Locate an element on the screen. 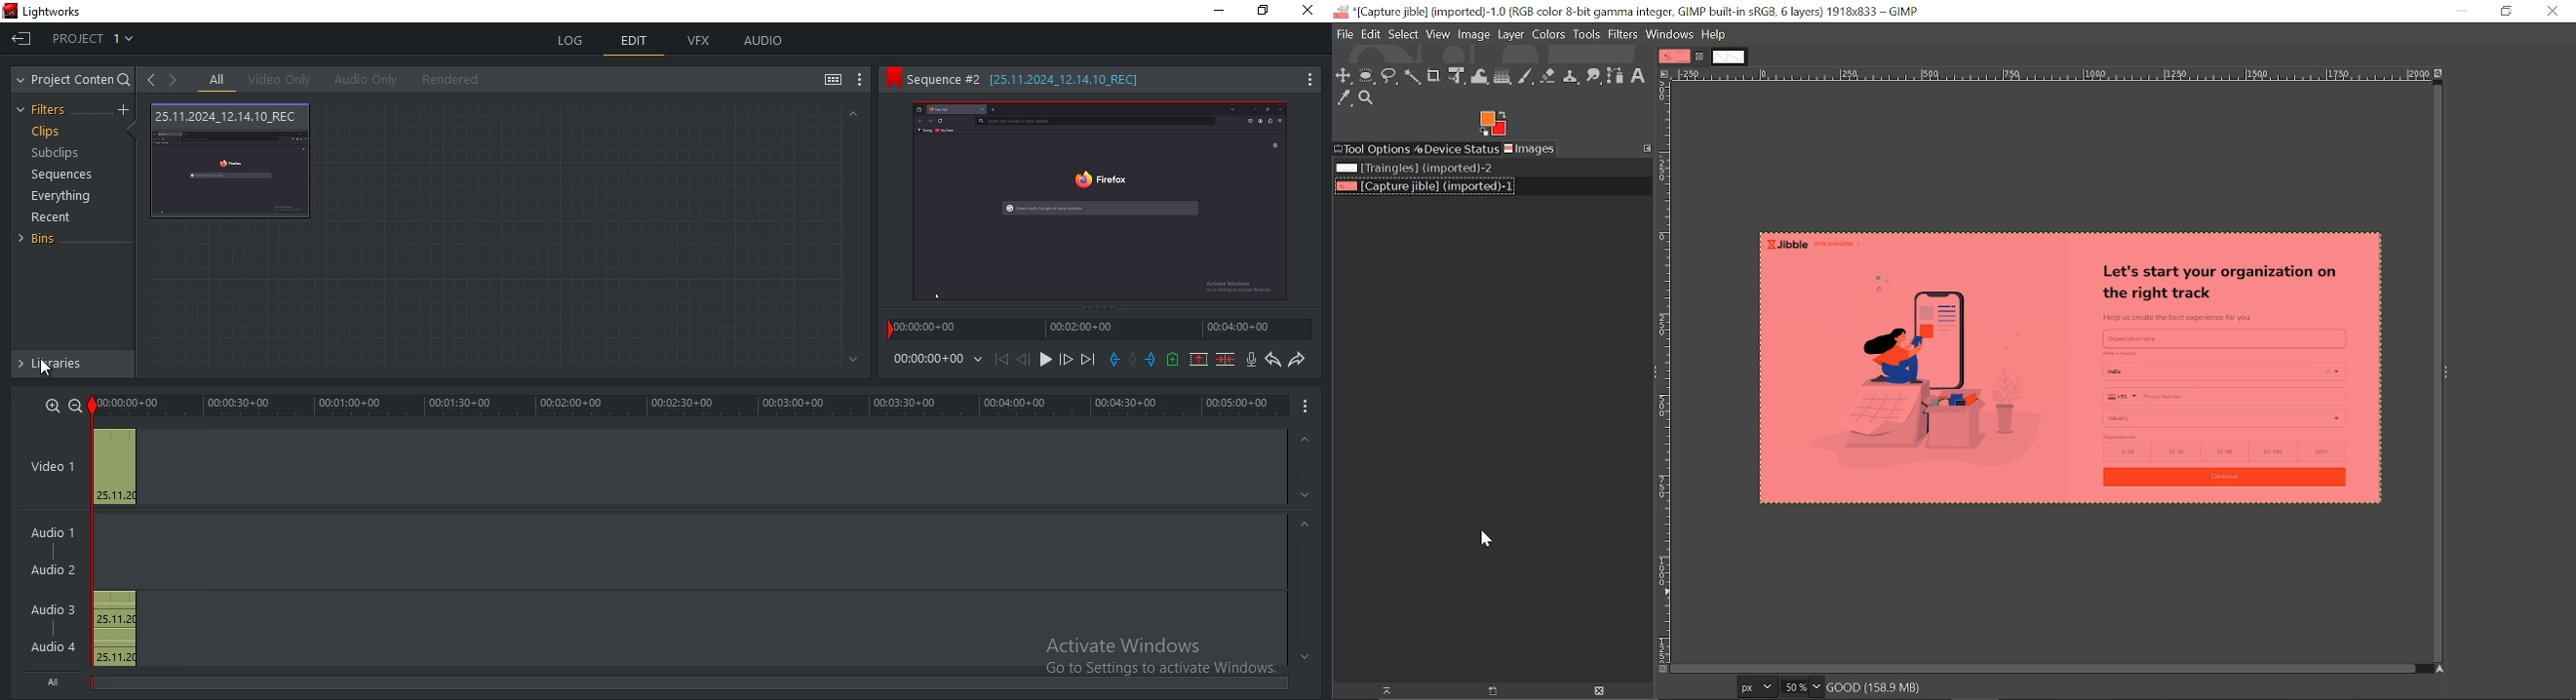 This screenshot has height=700, width=2576. Preview is located at coordinates (1108, 206).